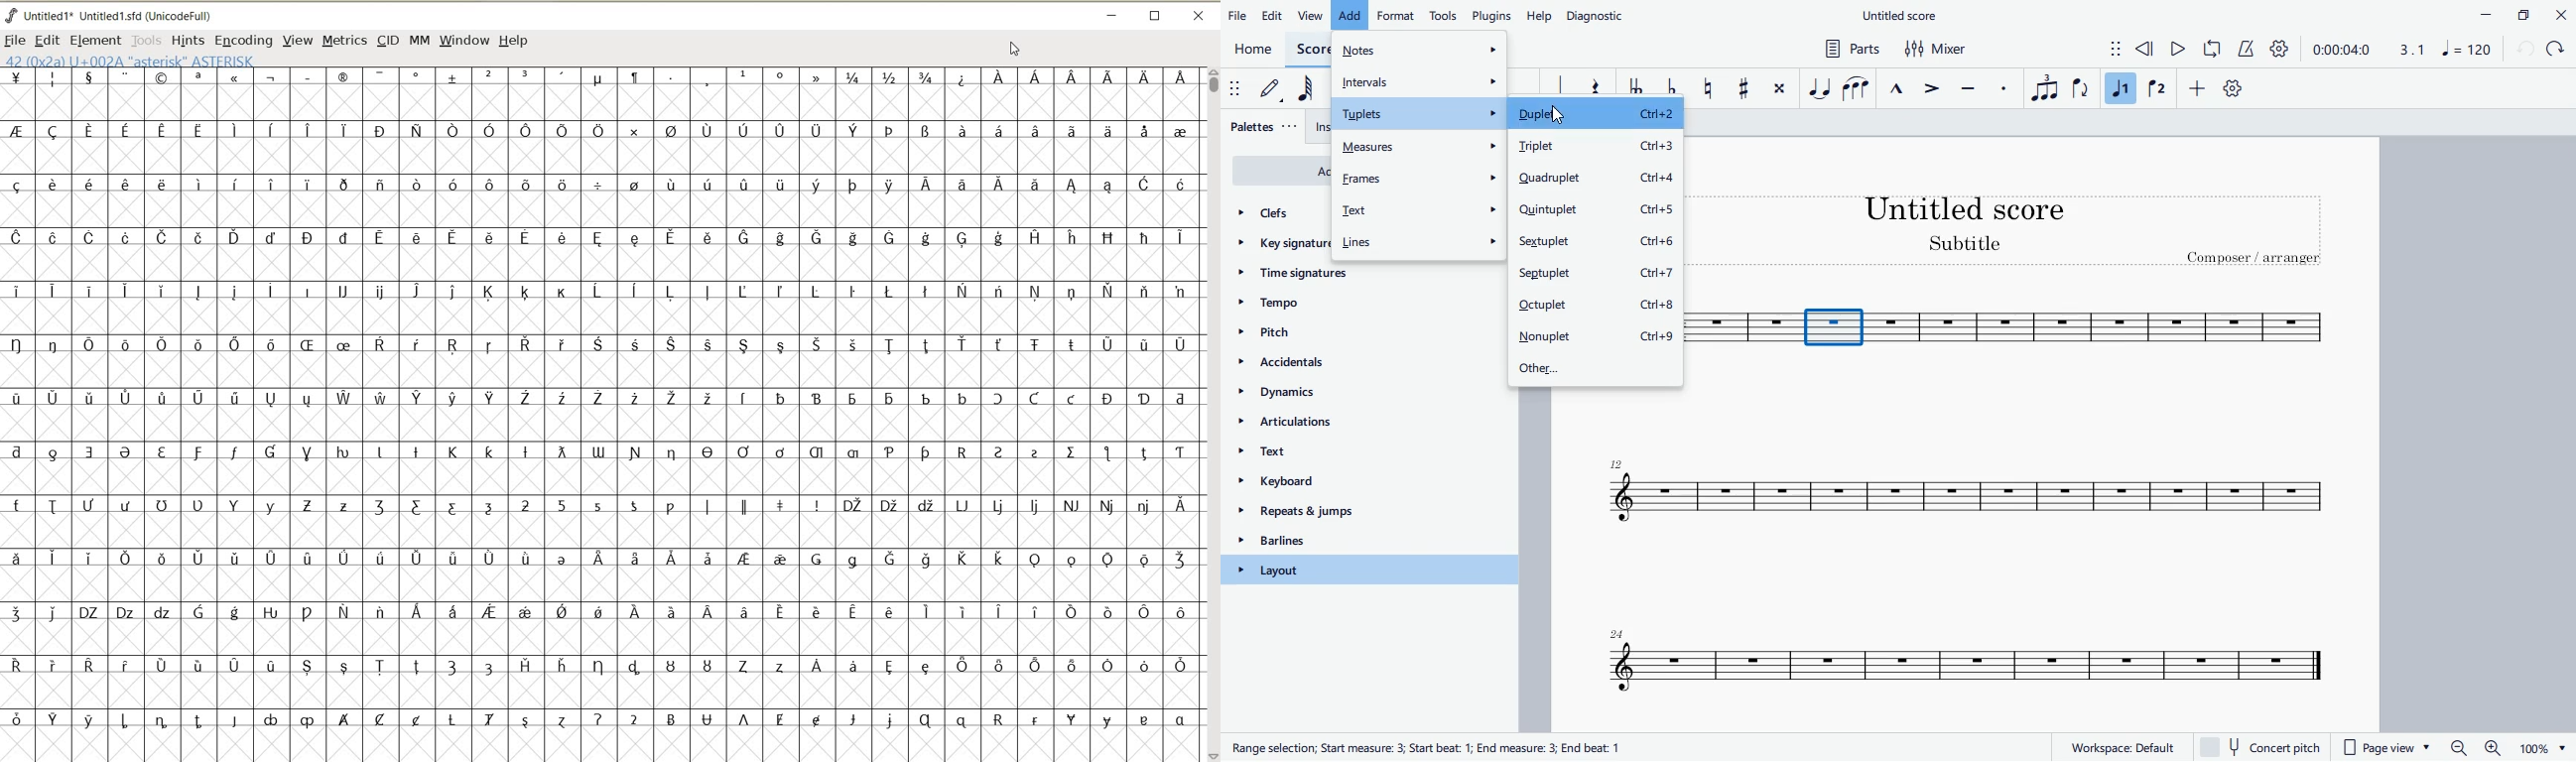 The image size is (2576, 784). Describe the element at coordinates (1900, 86) in the screenshot. I see `marcato` at that location.